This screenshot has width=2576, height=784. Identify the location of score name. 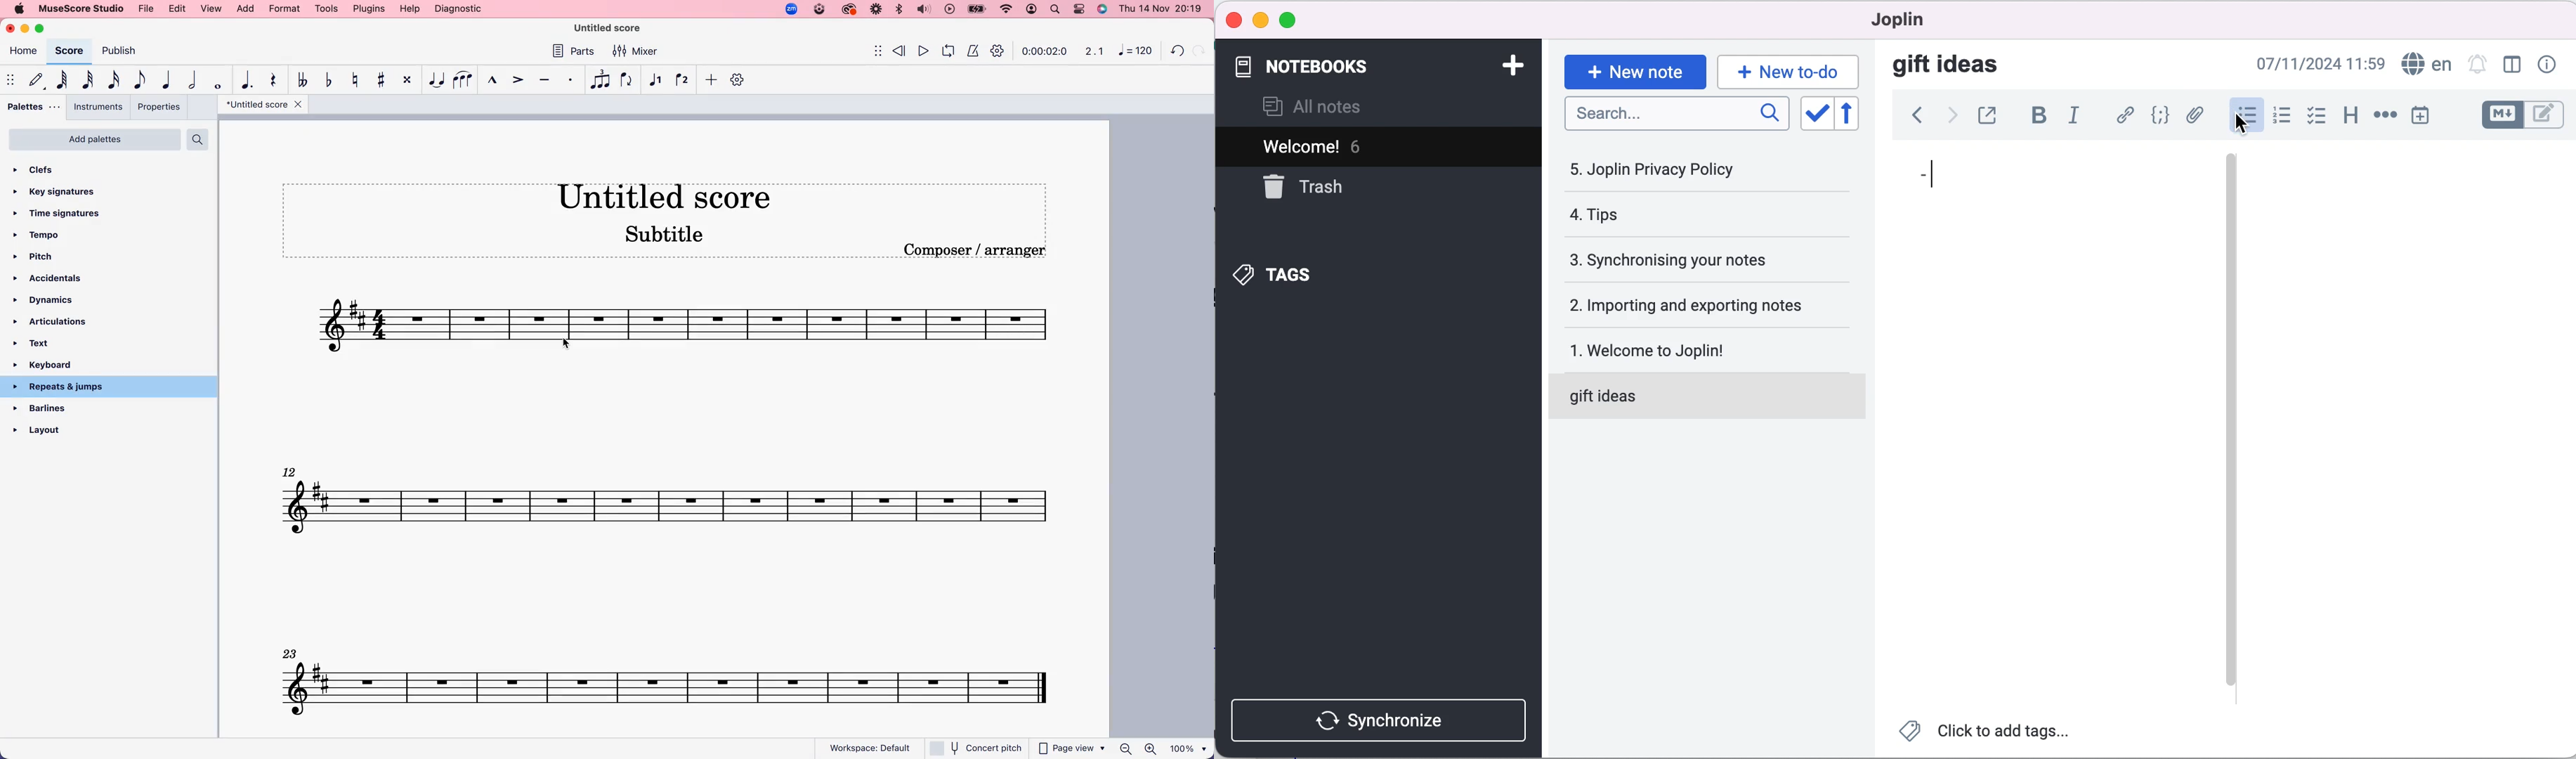
(673, 195).